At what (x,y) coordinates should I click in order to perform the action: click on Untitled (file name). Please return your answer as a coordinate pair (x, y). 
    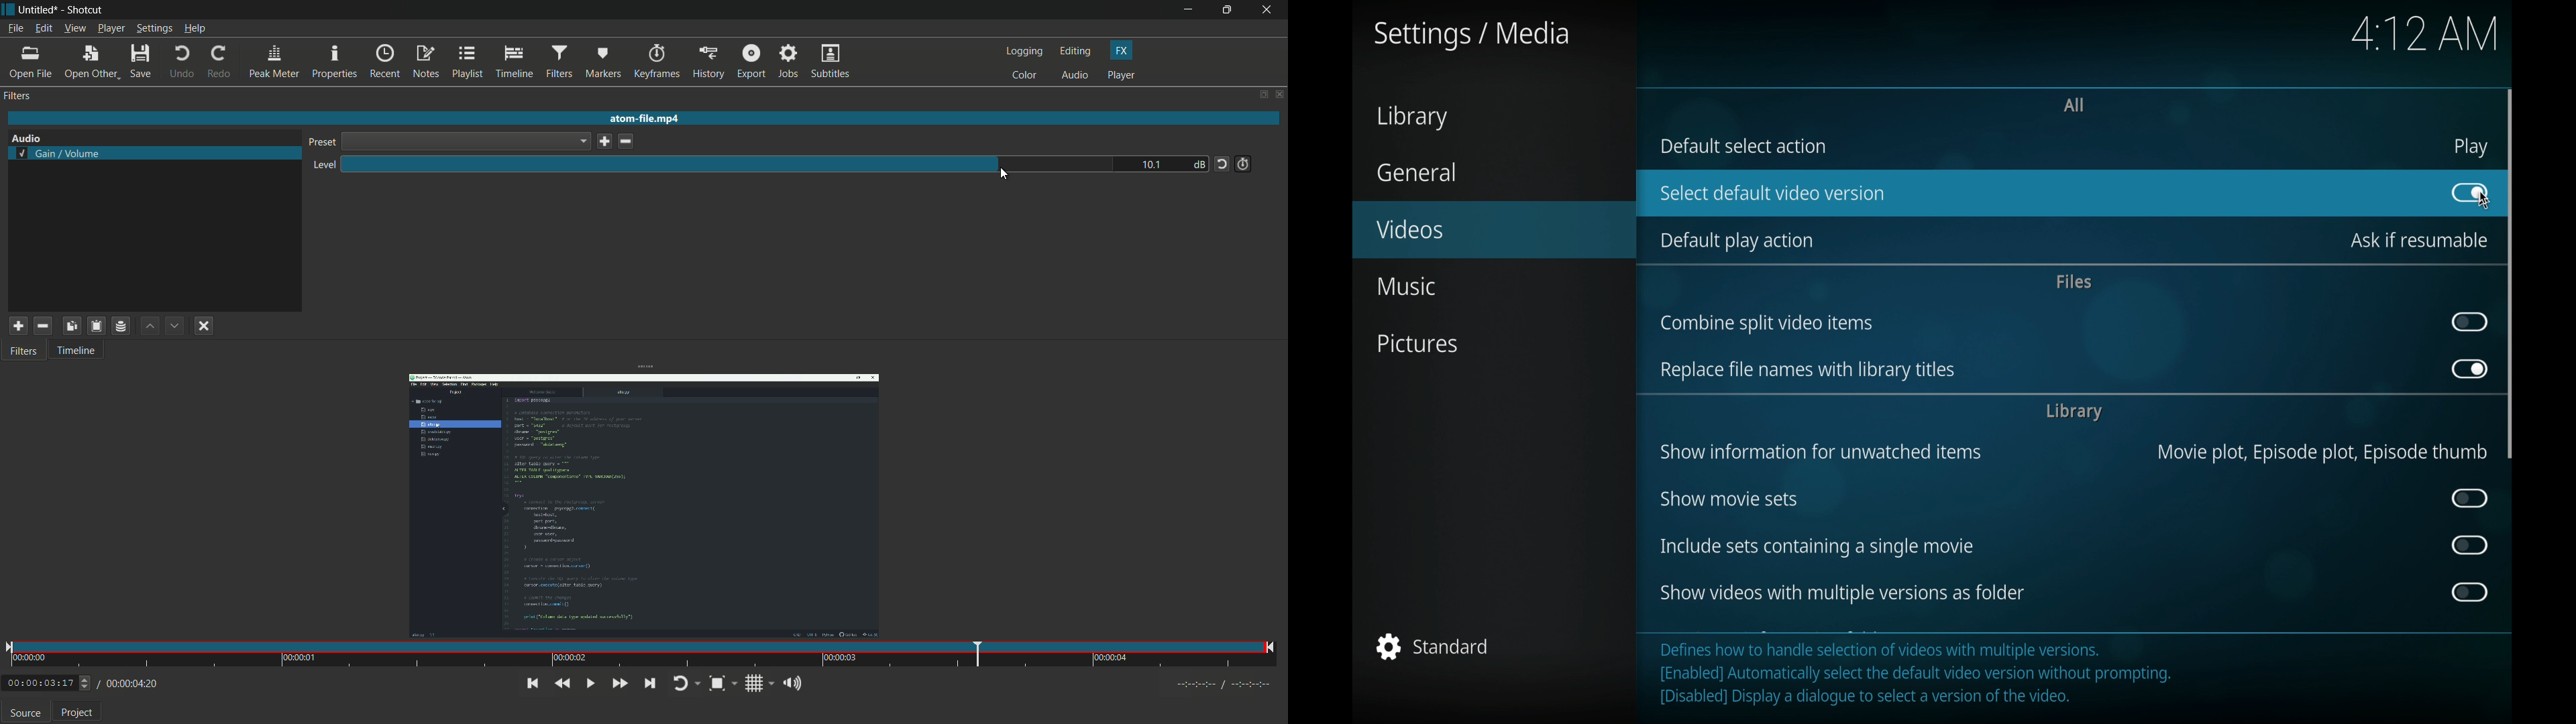
    Looking at the image, I should click on (39, 10).